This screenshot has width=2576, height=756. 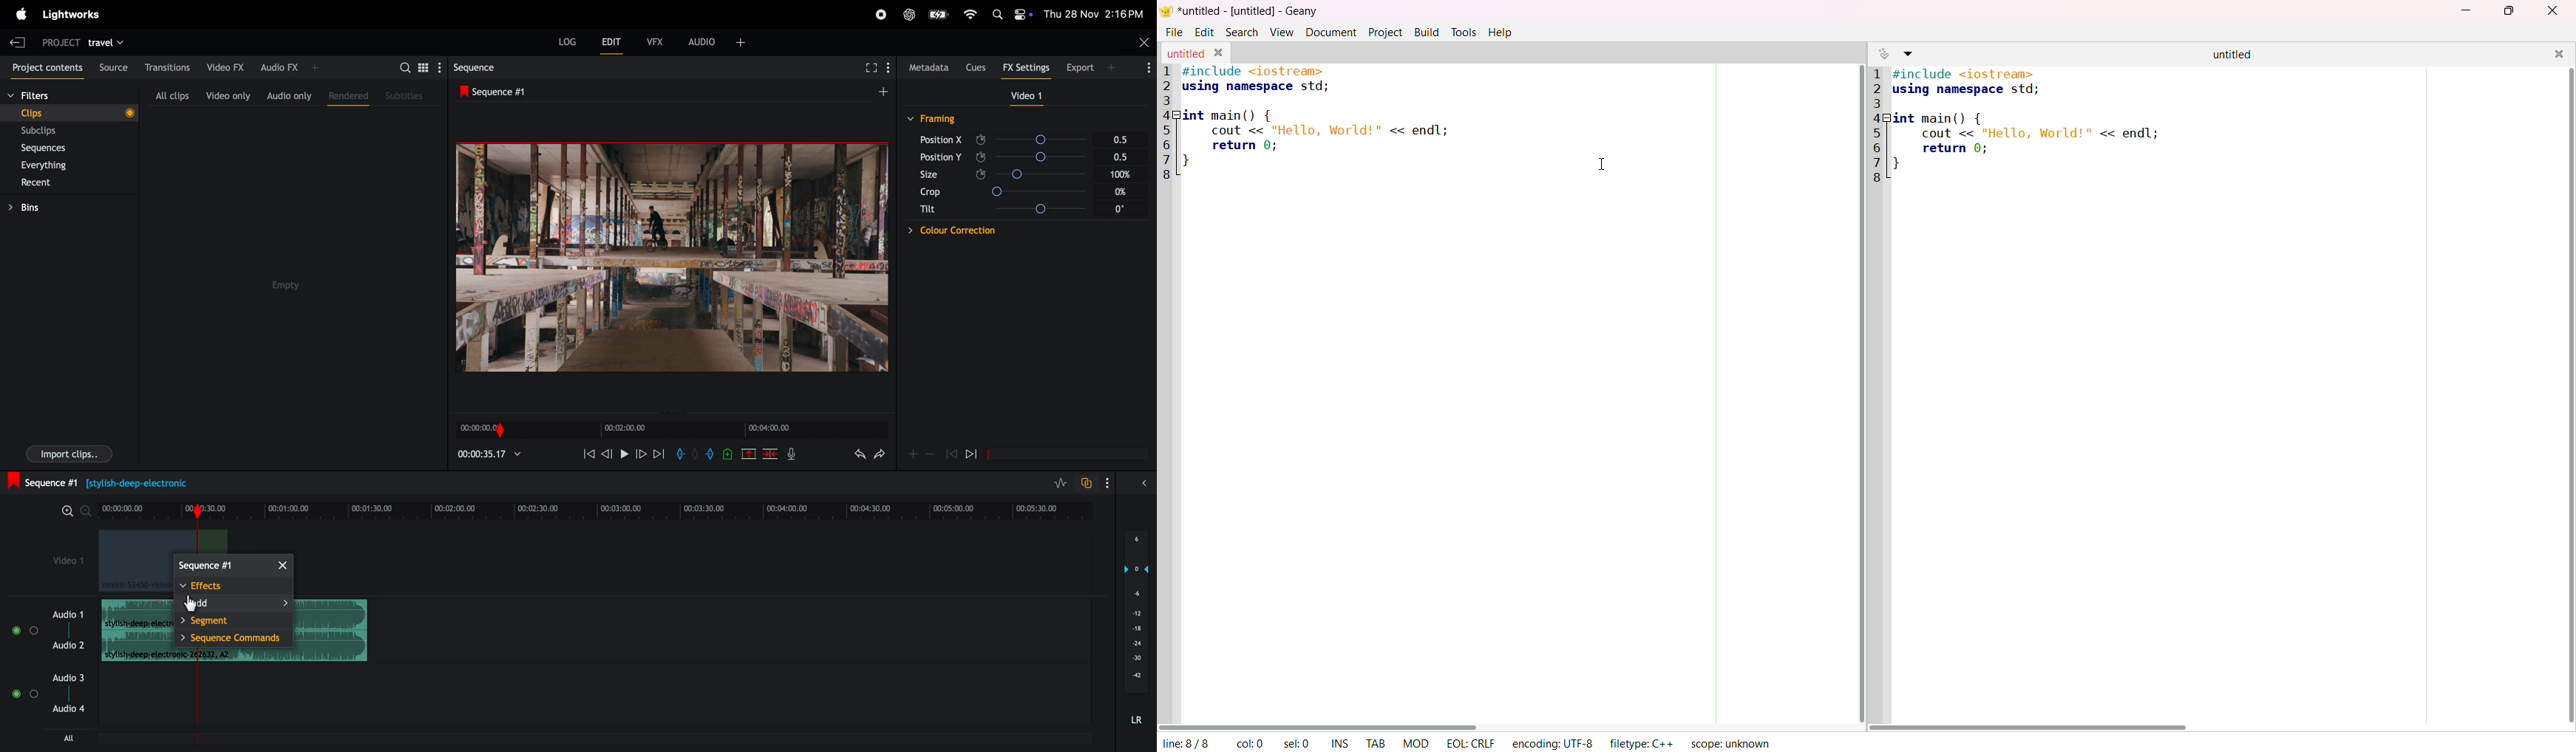 What do you see at coordinates (1463, 31) in the screenshot?
I see `tool` at bounding box center [1463, 31].